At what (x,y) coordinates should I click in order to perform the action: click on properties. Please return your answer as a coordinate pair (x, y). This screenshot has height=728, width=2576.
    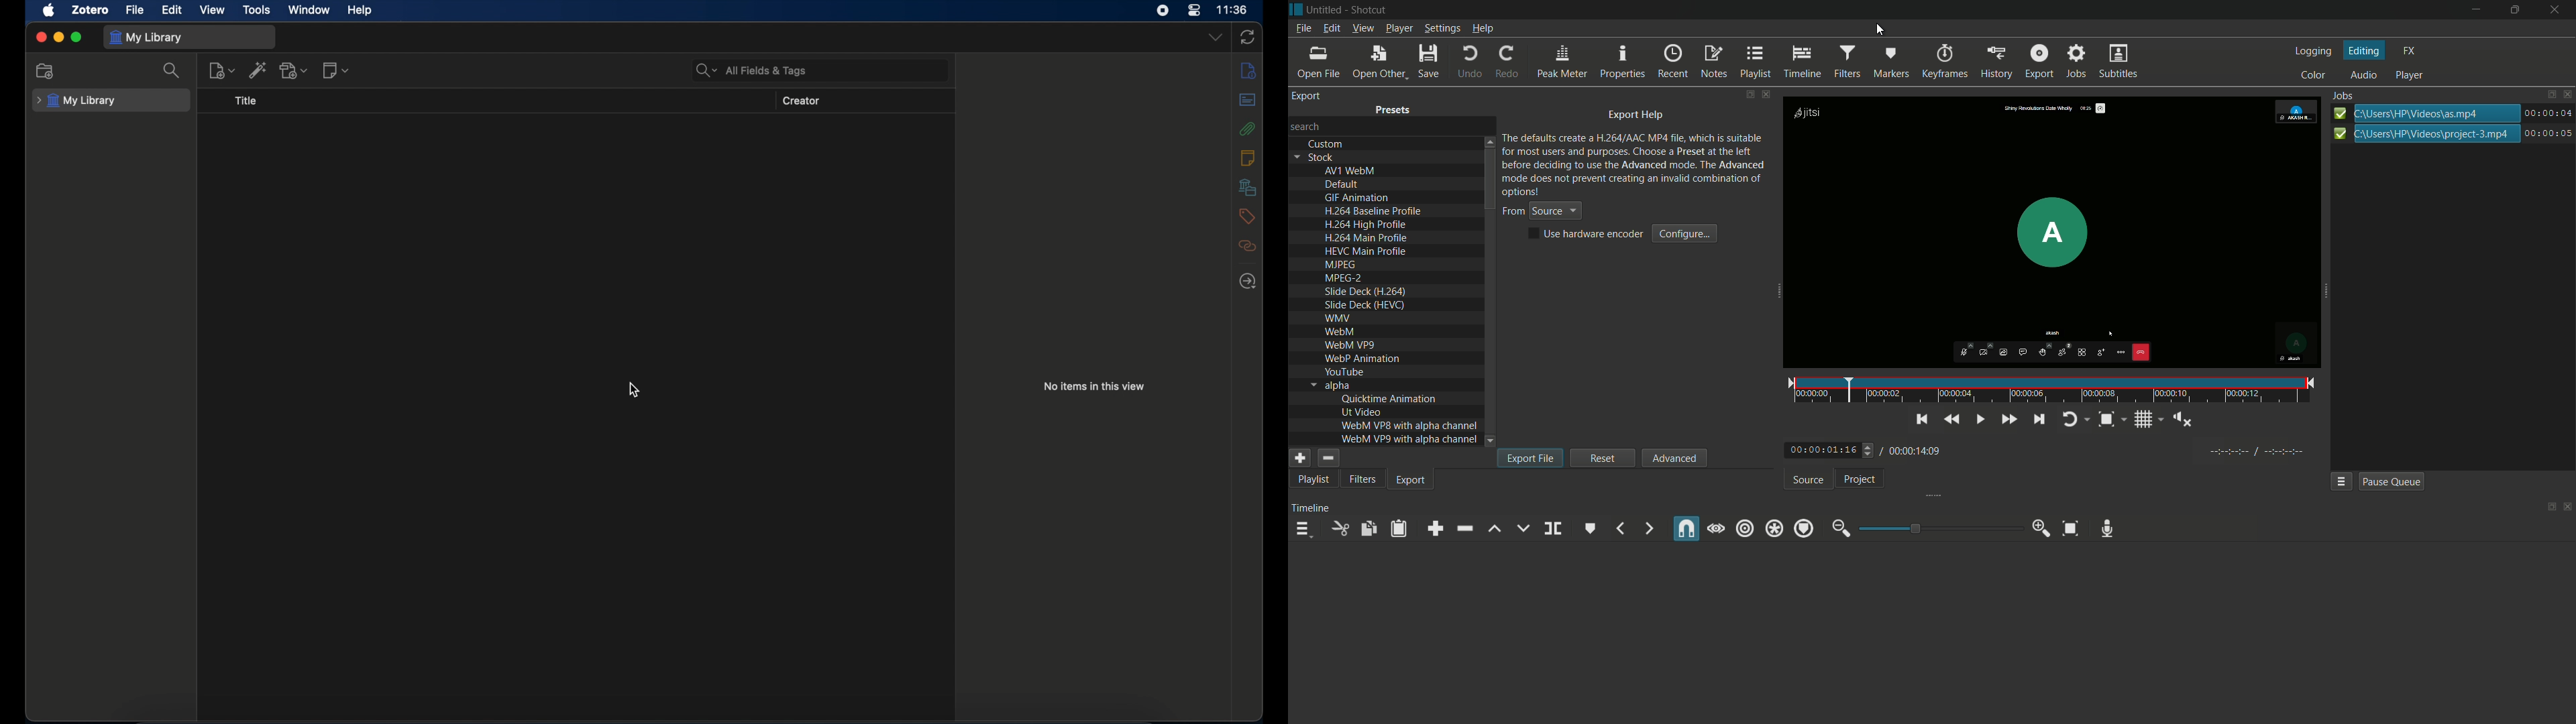
    Looking at the image, I should click on (1621, 62).